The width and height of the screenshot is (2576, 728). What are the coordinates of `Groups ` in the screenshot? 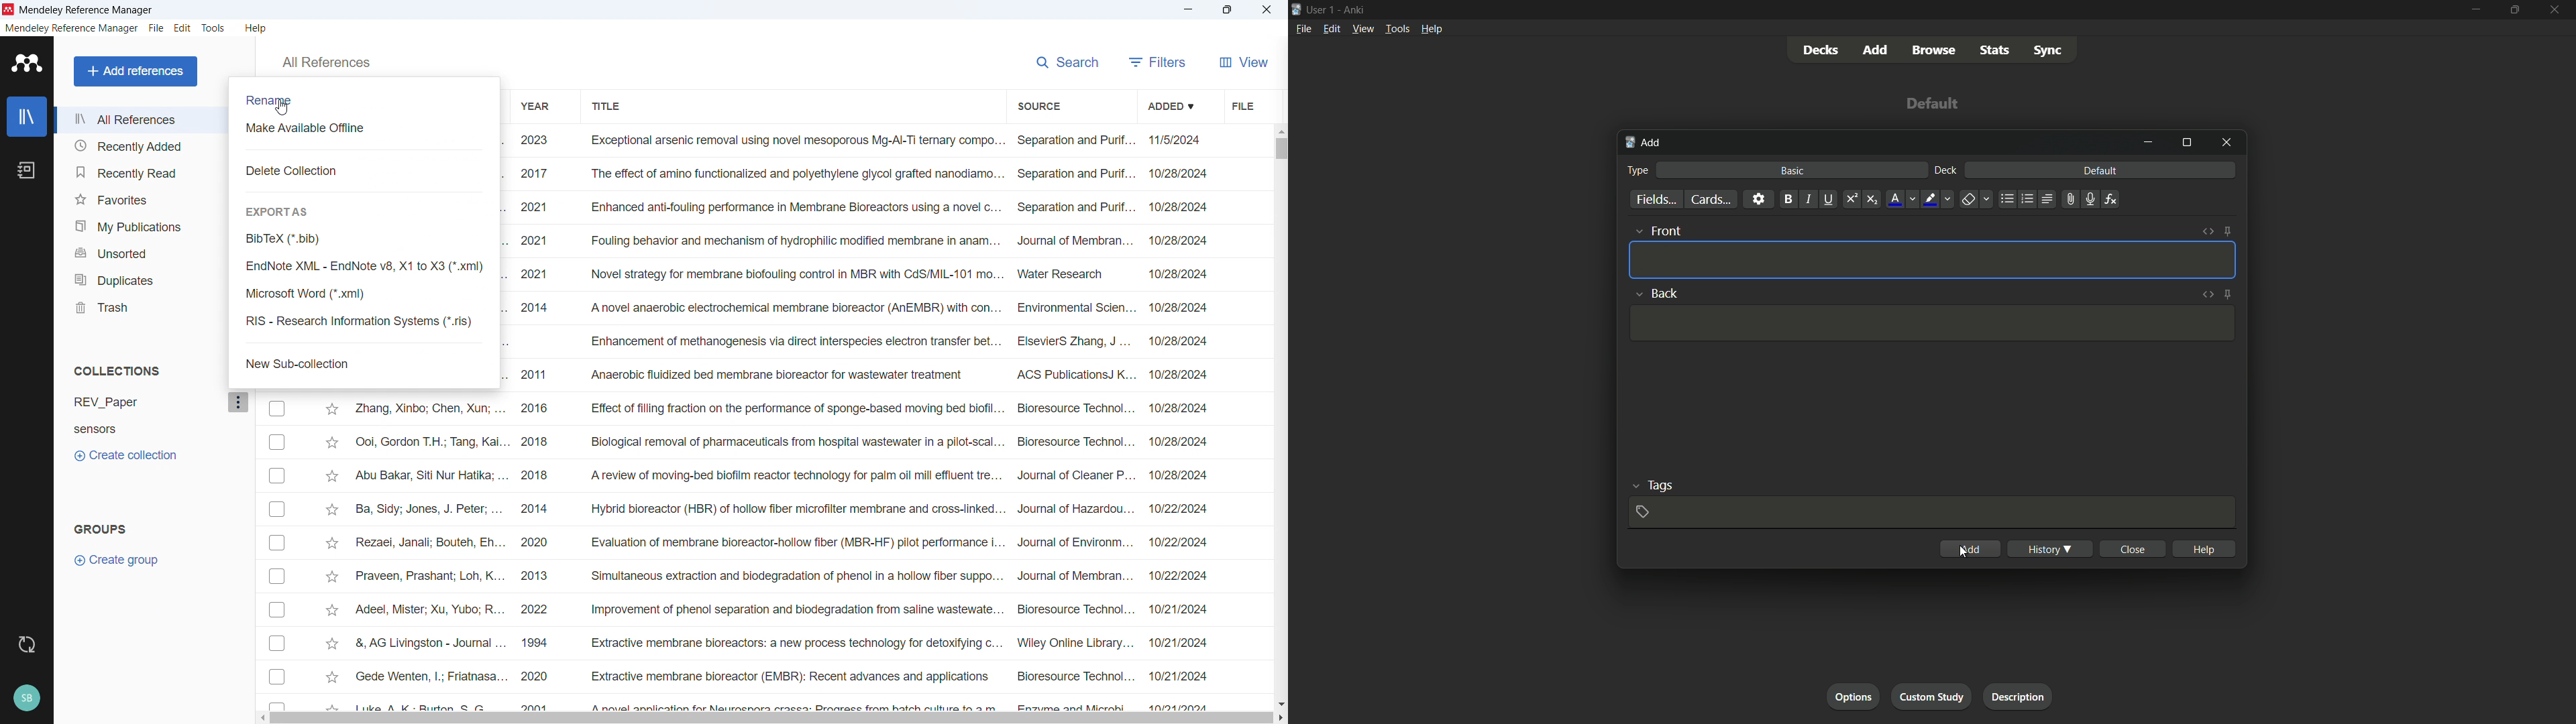 It's located at (99, 528).